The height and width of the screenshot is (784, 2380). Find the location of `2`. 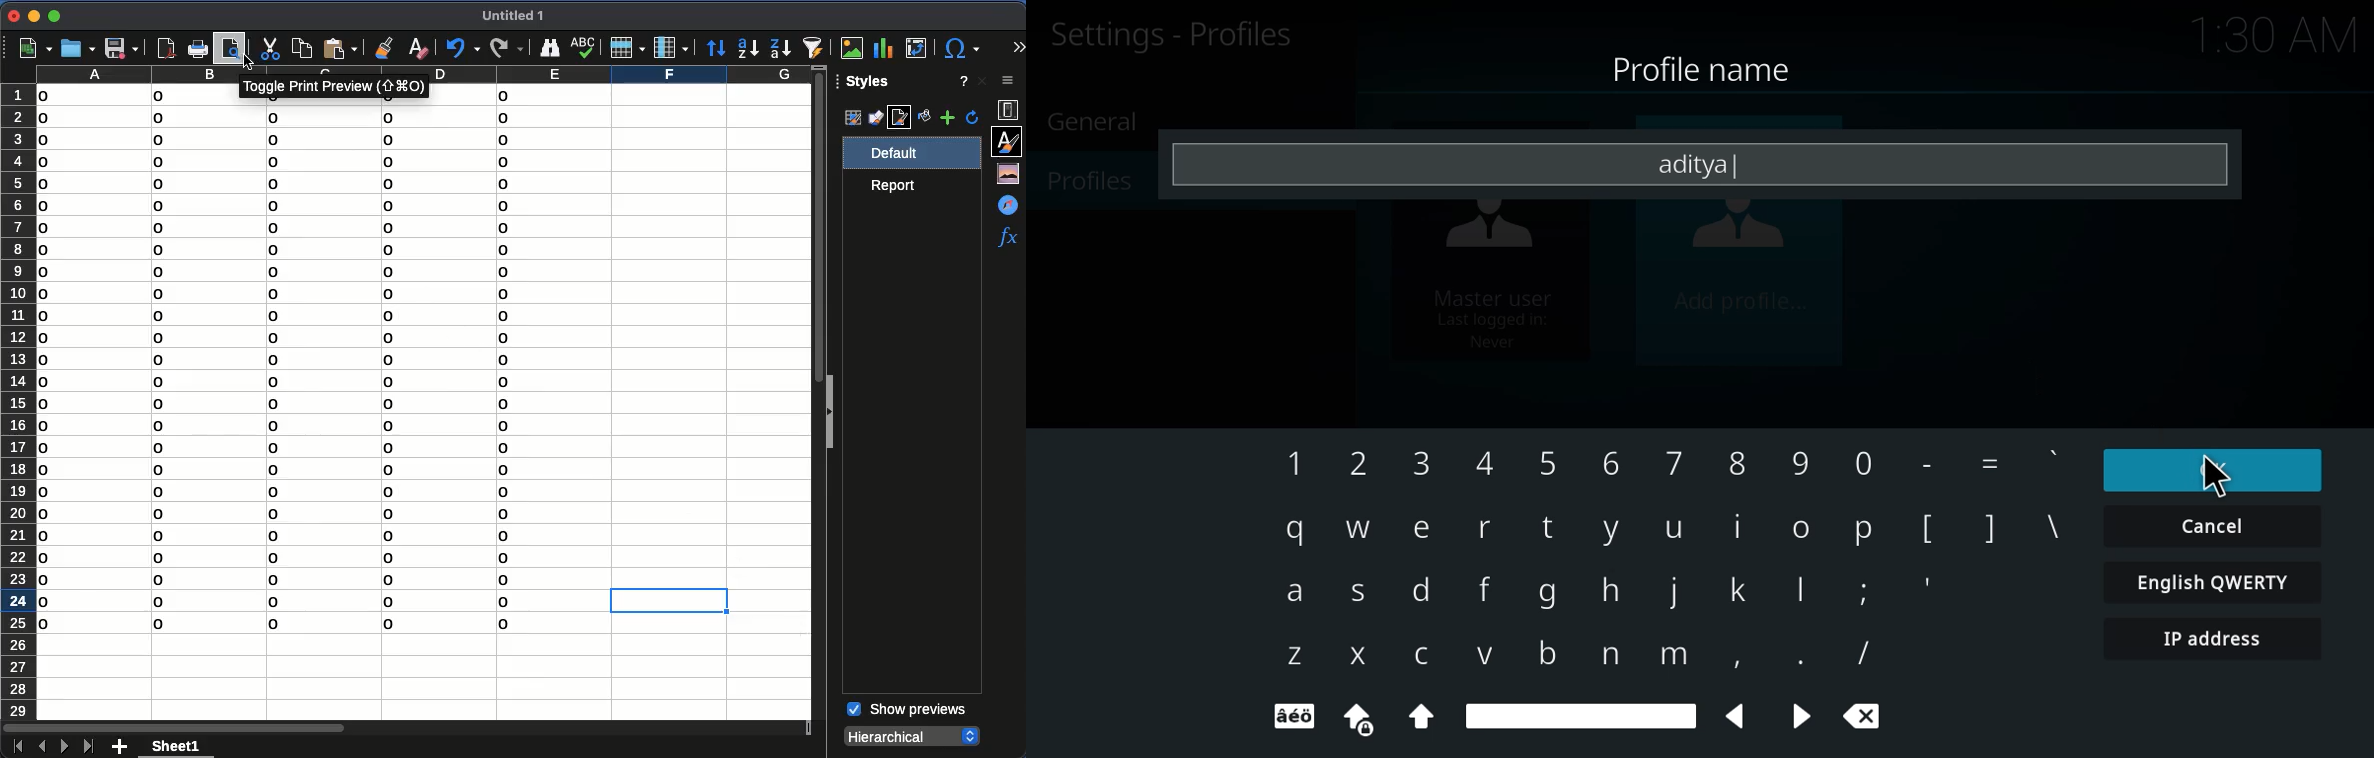

2 is located at coordinates (1357, 468).